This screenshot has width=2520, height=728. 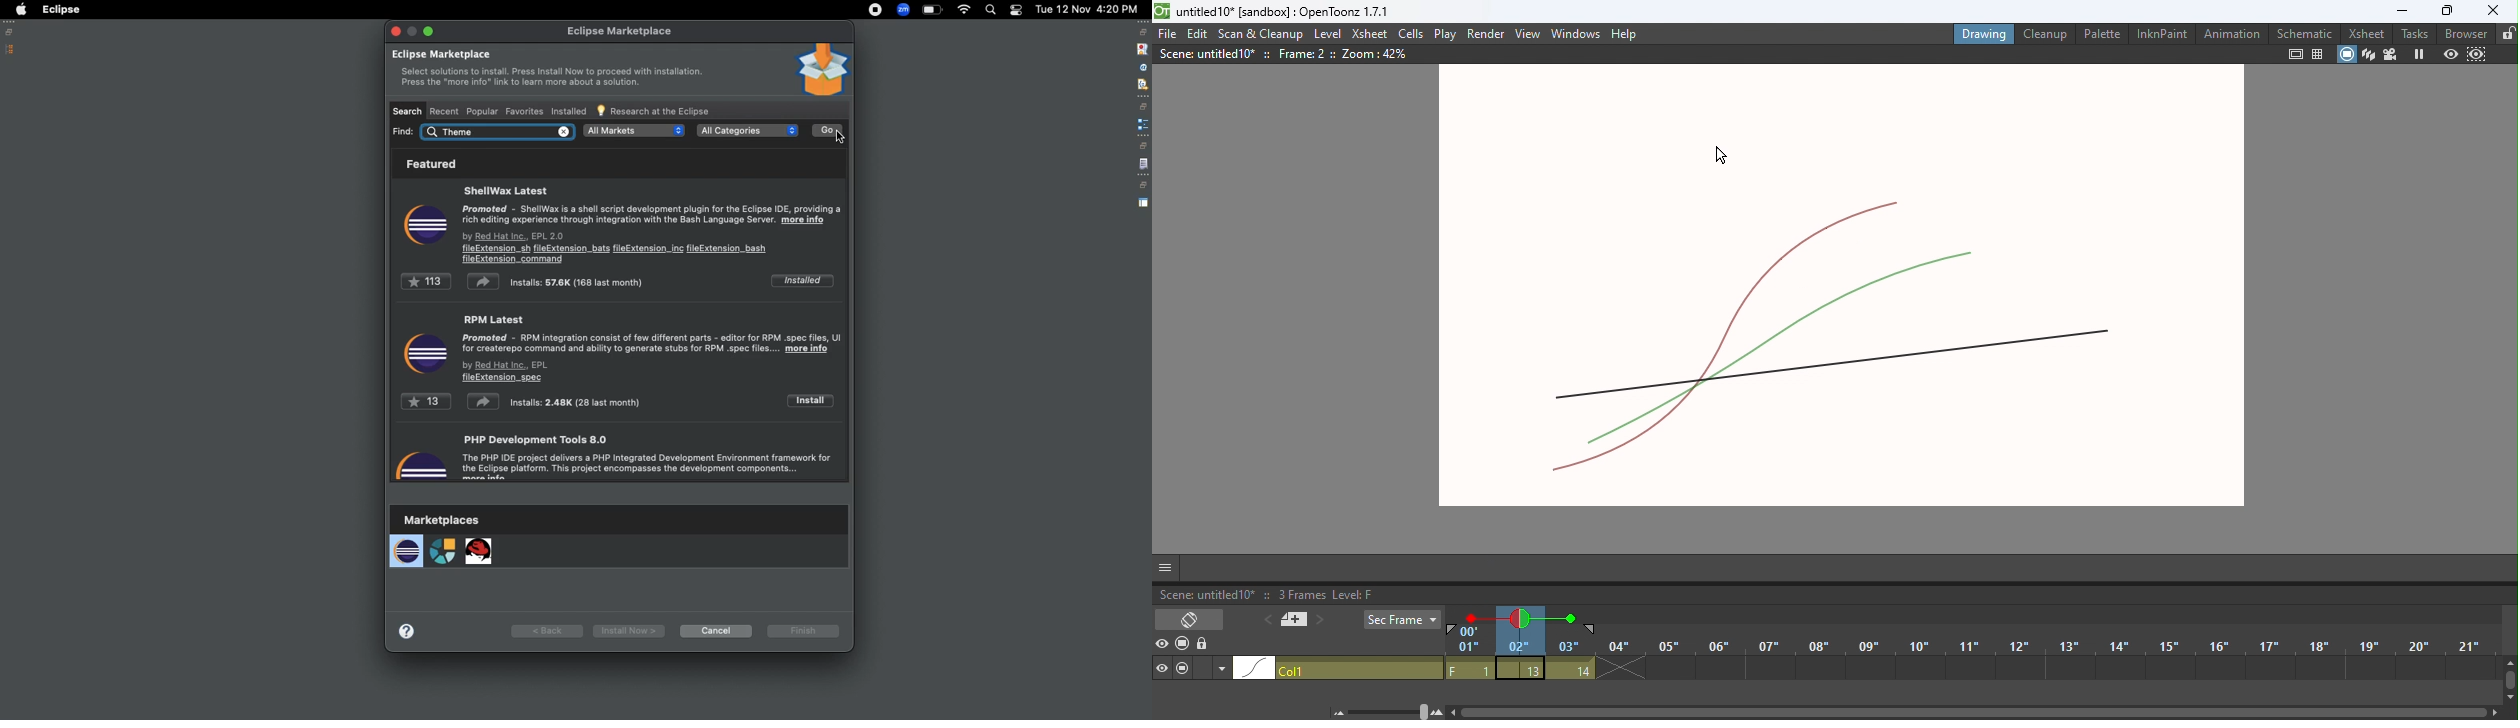 I want to click on Zoom, so click(x=902, y=10).